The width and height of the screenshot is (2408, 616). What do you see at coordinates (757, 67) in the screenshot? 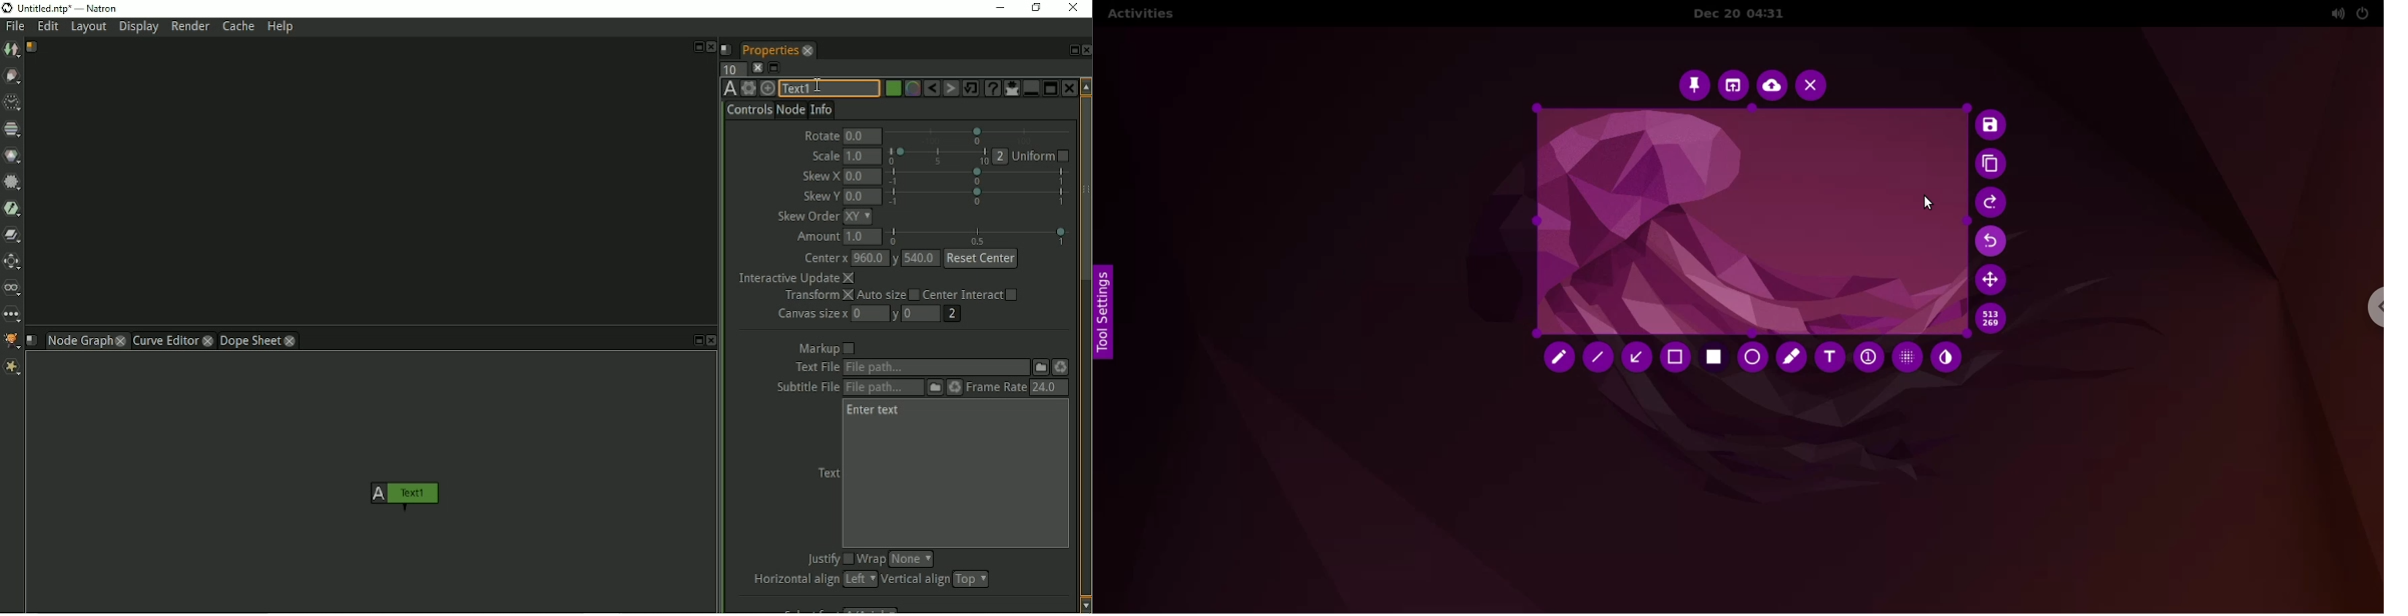
I see `Clear all panels` at bounding box center [757, 67].